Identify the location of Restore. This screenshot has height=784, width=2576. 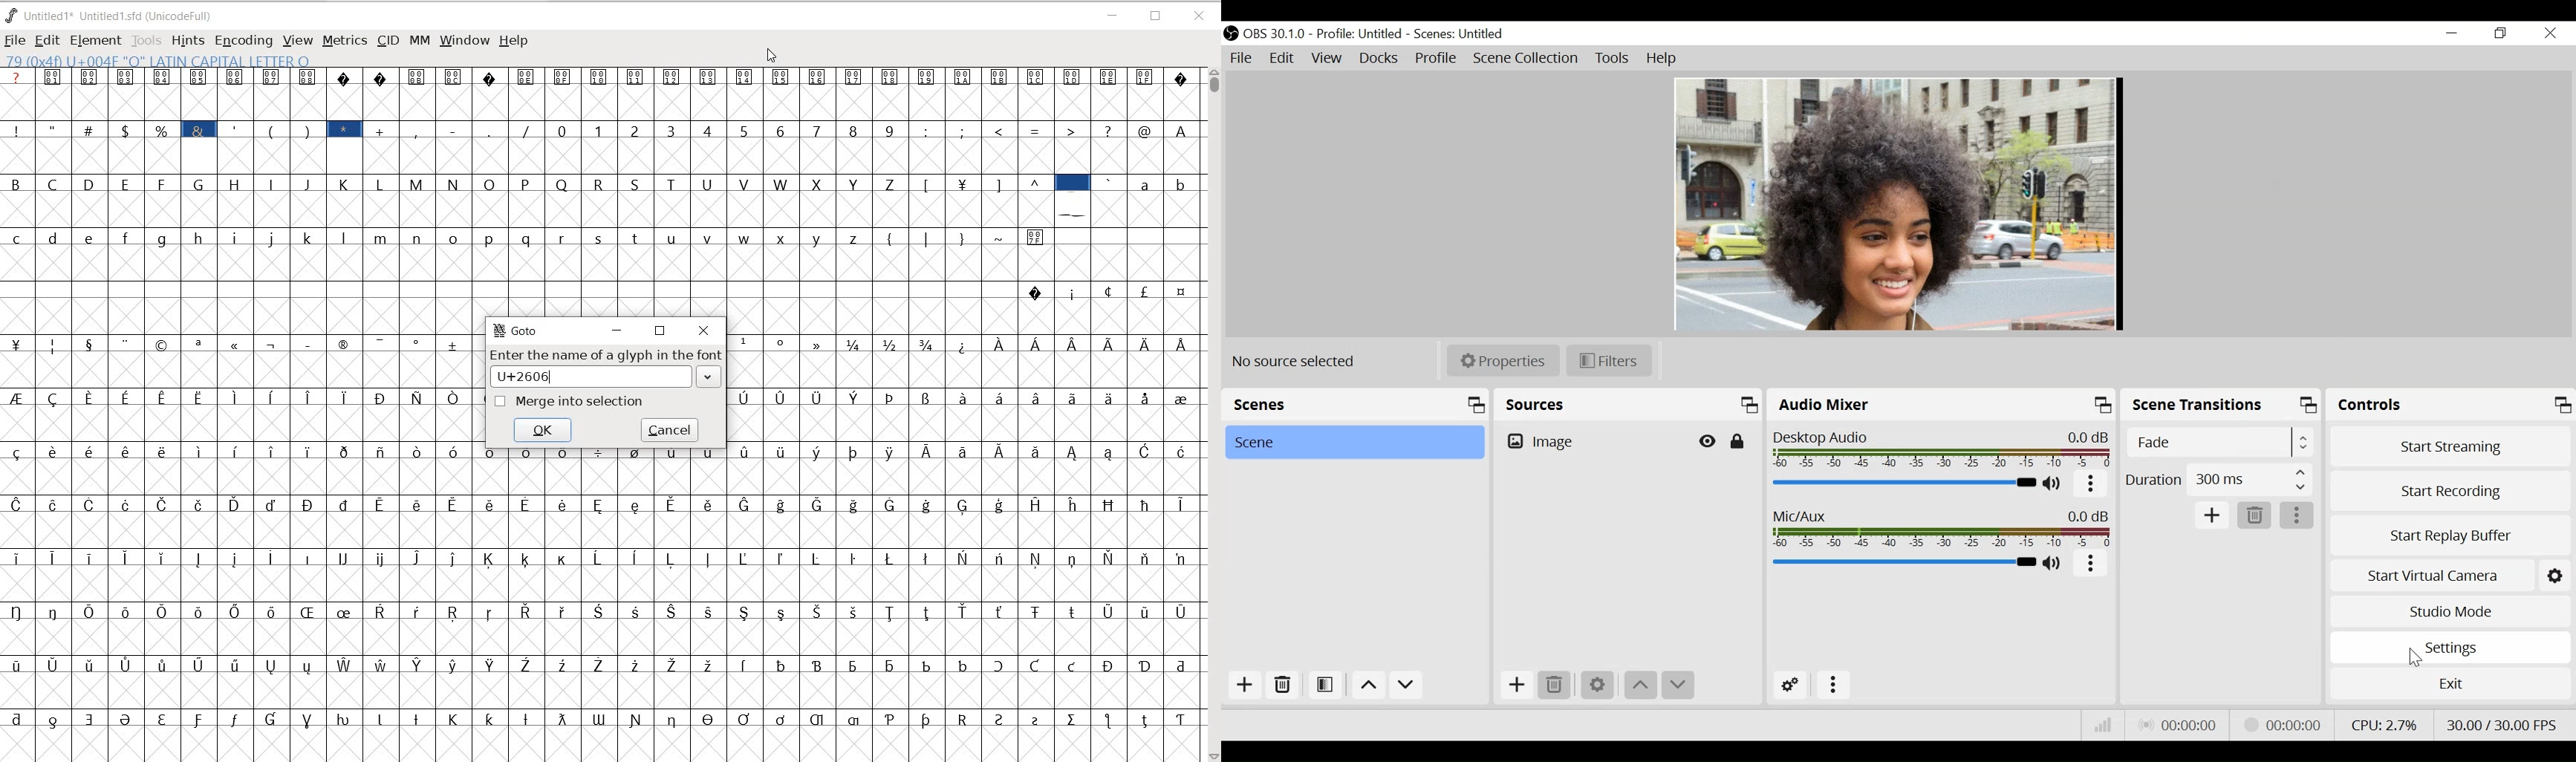
(2501, 33).